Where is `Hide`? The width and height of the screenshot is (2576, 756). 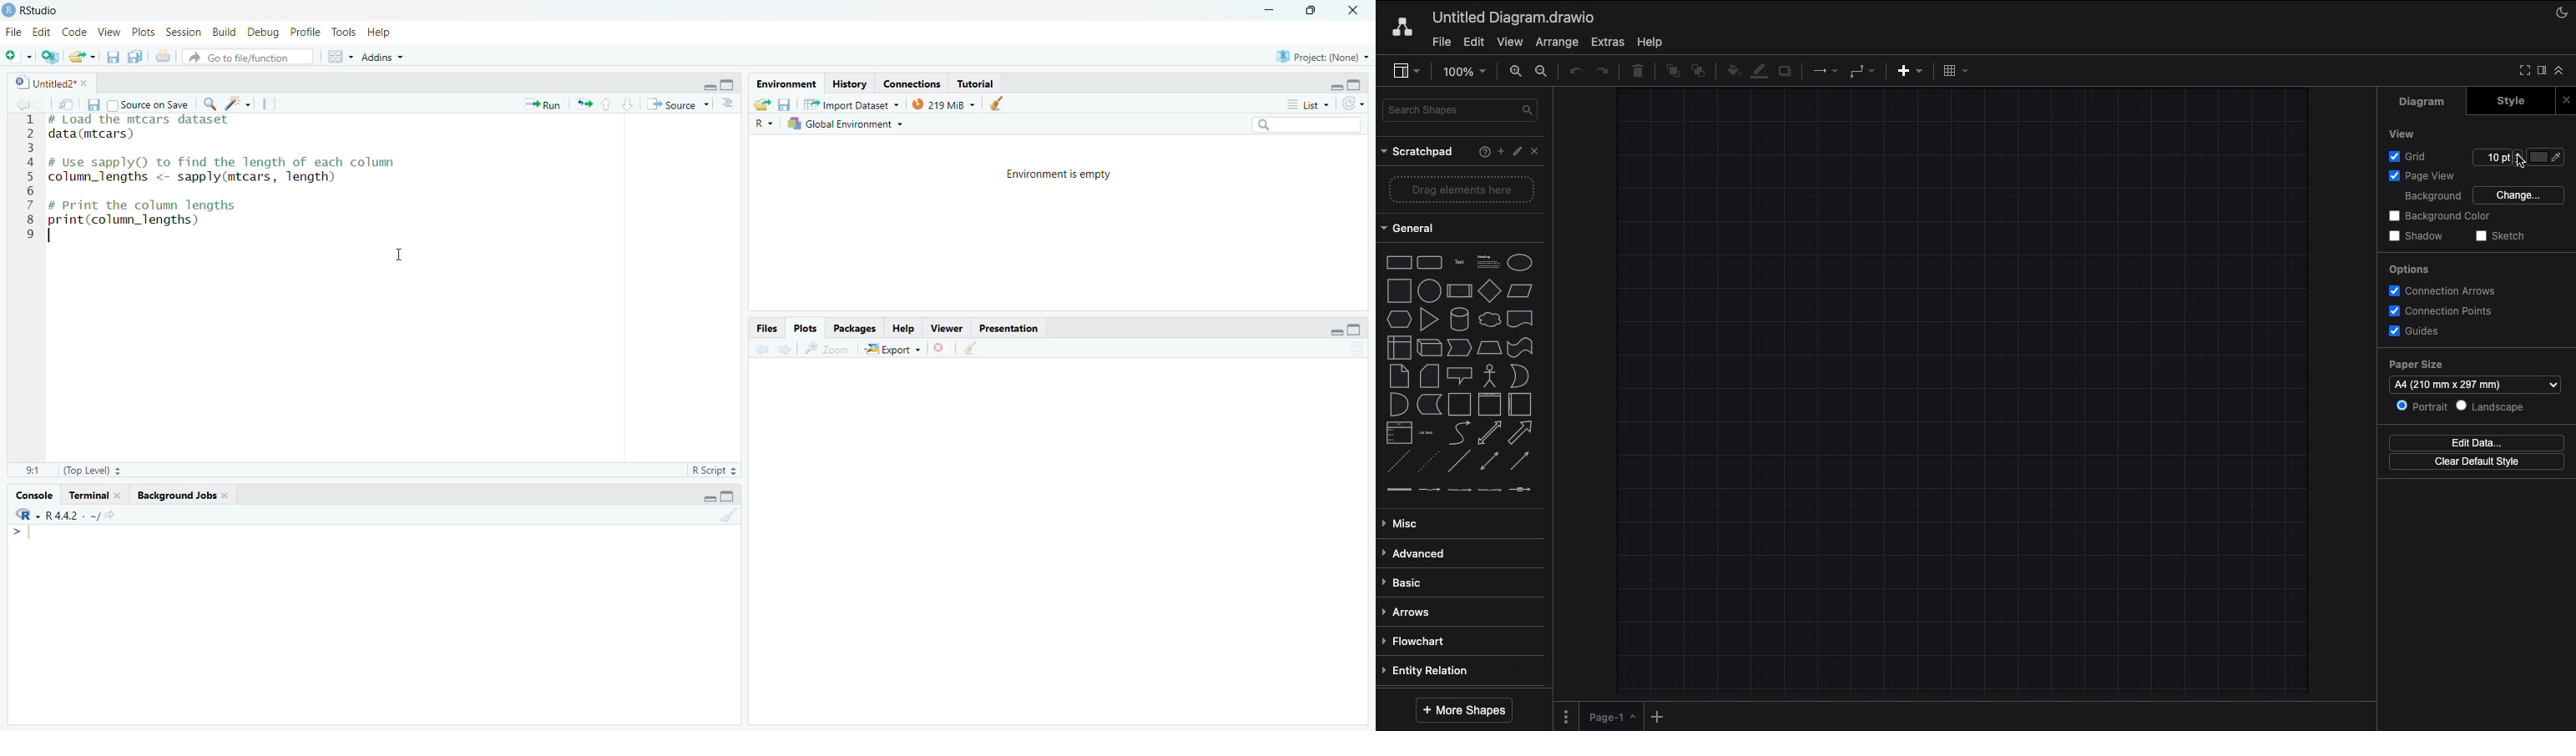 Hide is located at coordinates (708, 85).